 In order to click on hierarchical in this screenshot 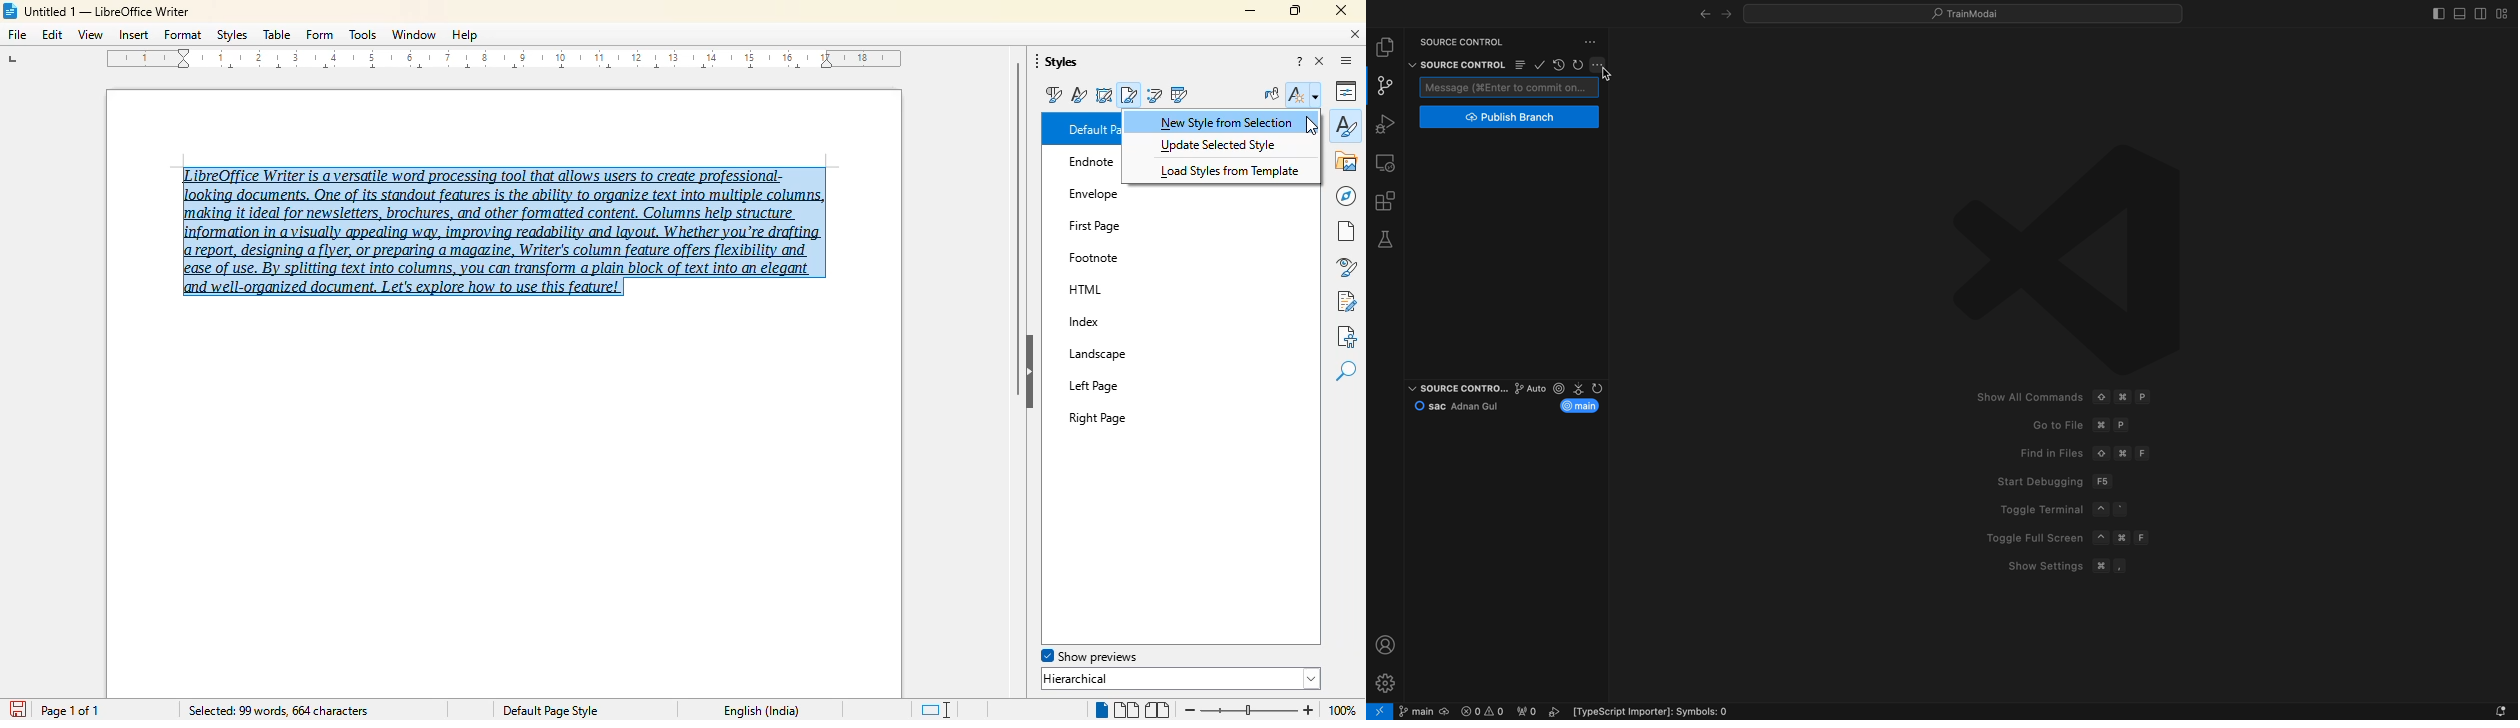, I will do `click(1181, 678)`.